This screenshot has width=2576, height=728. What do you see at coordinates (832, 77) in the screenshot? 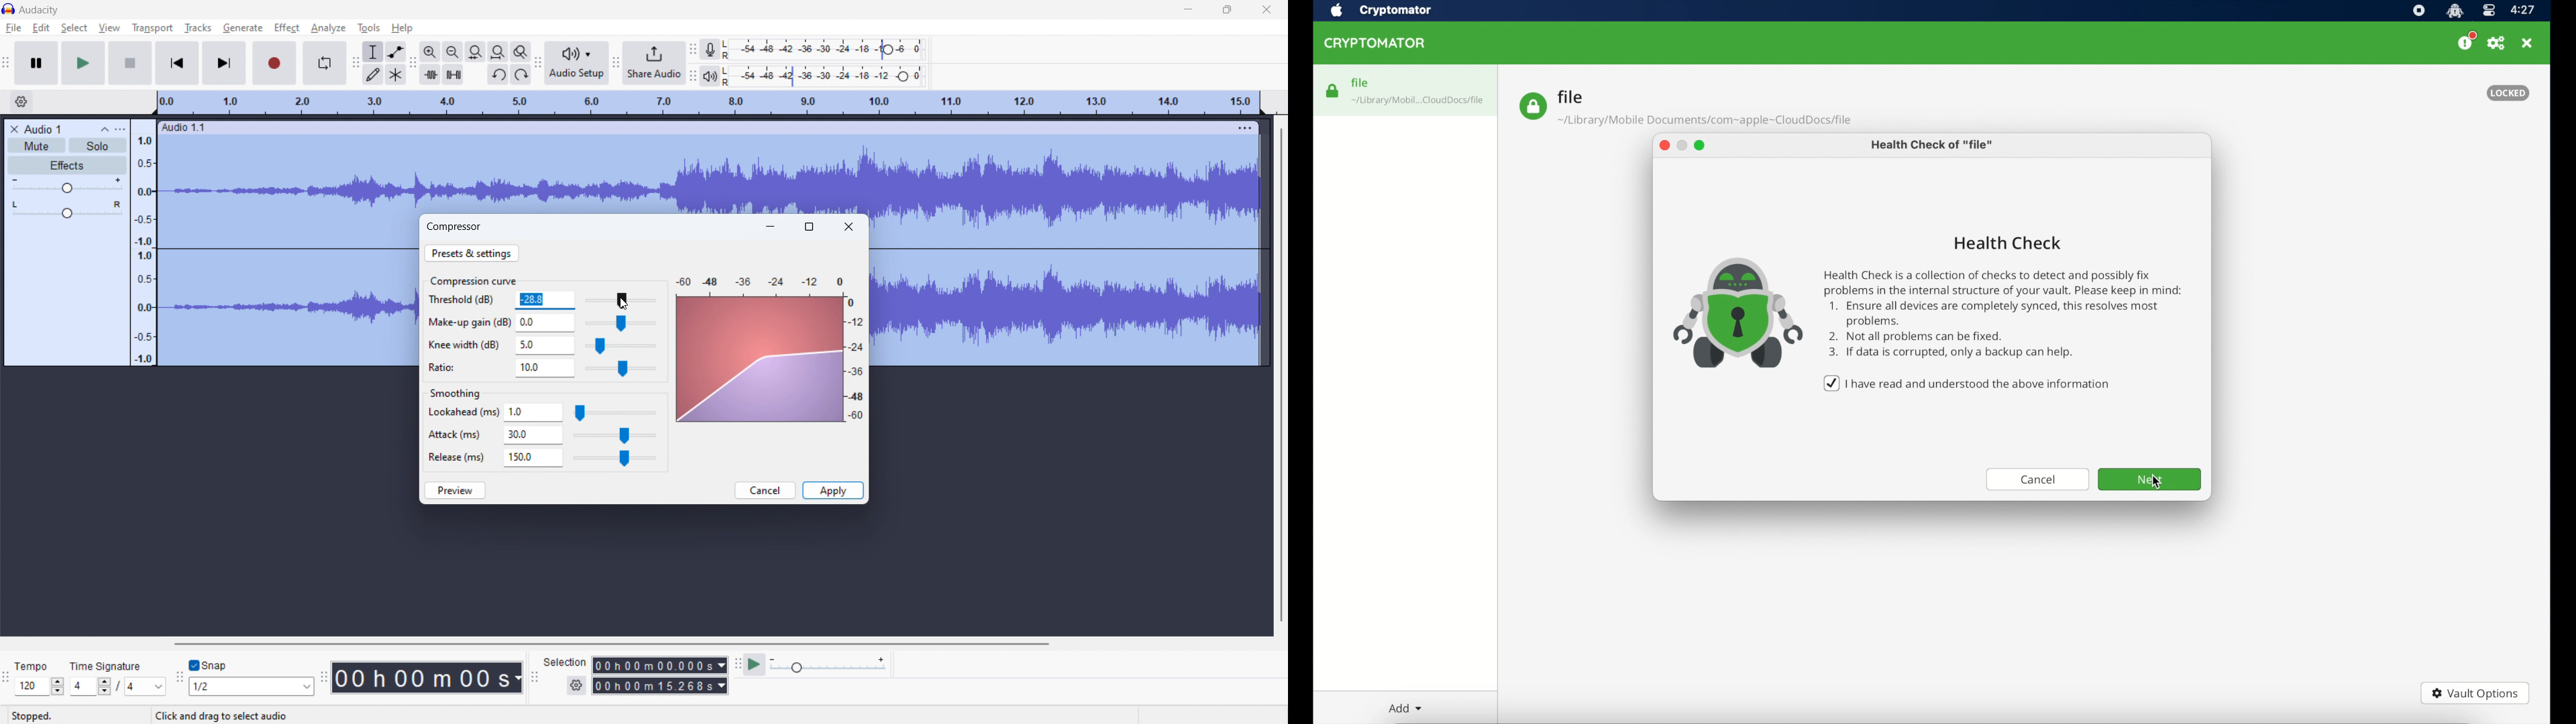
I see `playback level` at bounding box center [832, 77].